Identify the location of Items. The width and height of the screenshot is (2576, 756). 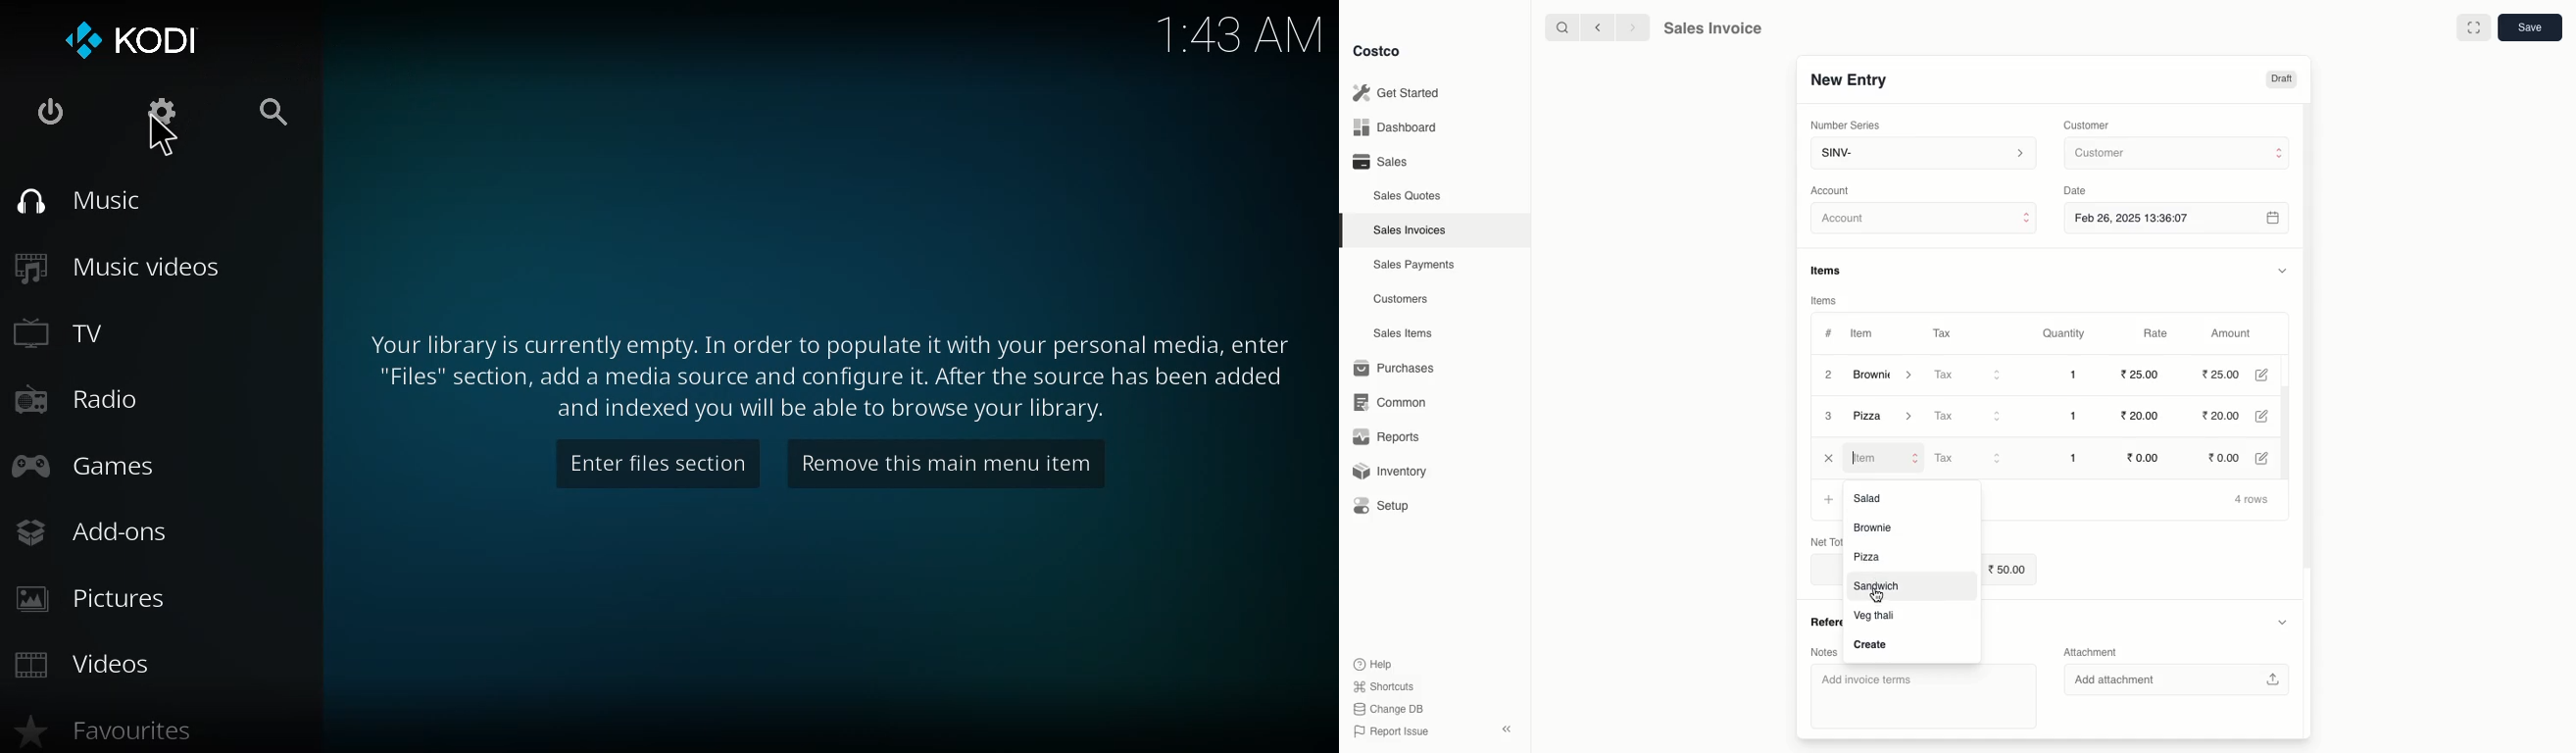
(1832, 270).